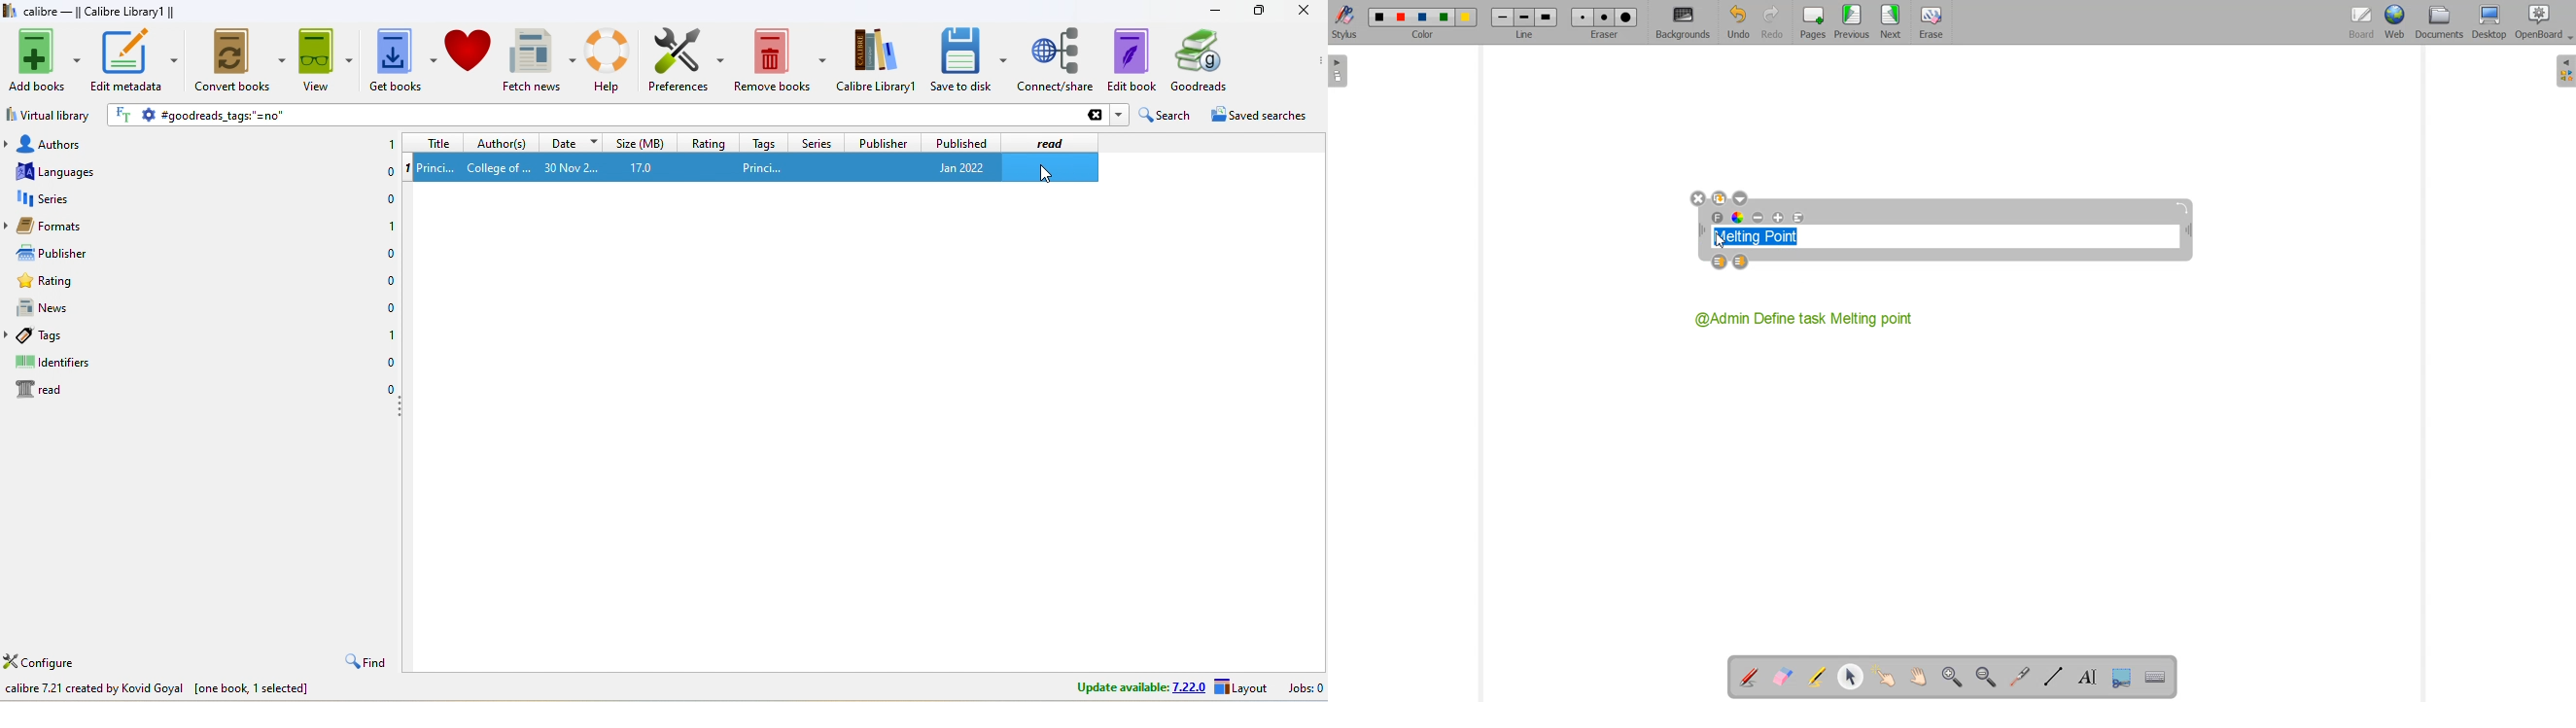 The height and width of the screenshot is (728, 2576). Describe the element at coordinates (708, 142) in the screenshot. I see `rating` at that location.